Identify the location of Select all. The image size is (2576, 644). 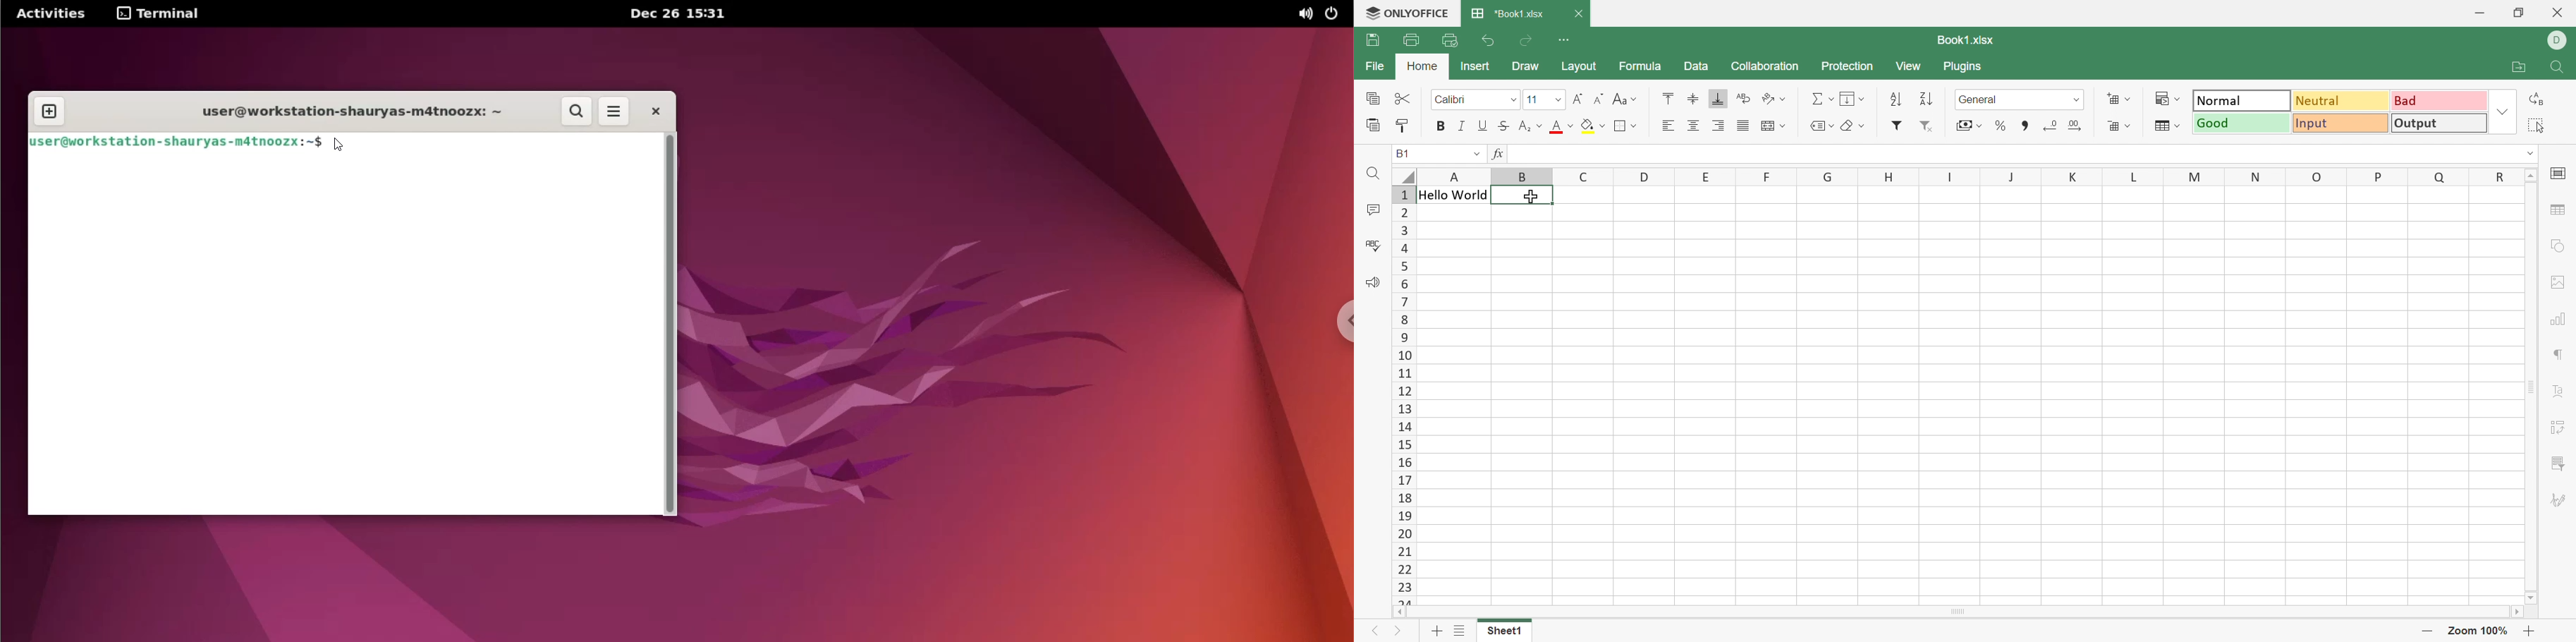
(2535, 125).